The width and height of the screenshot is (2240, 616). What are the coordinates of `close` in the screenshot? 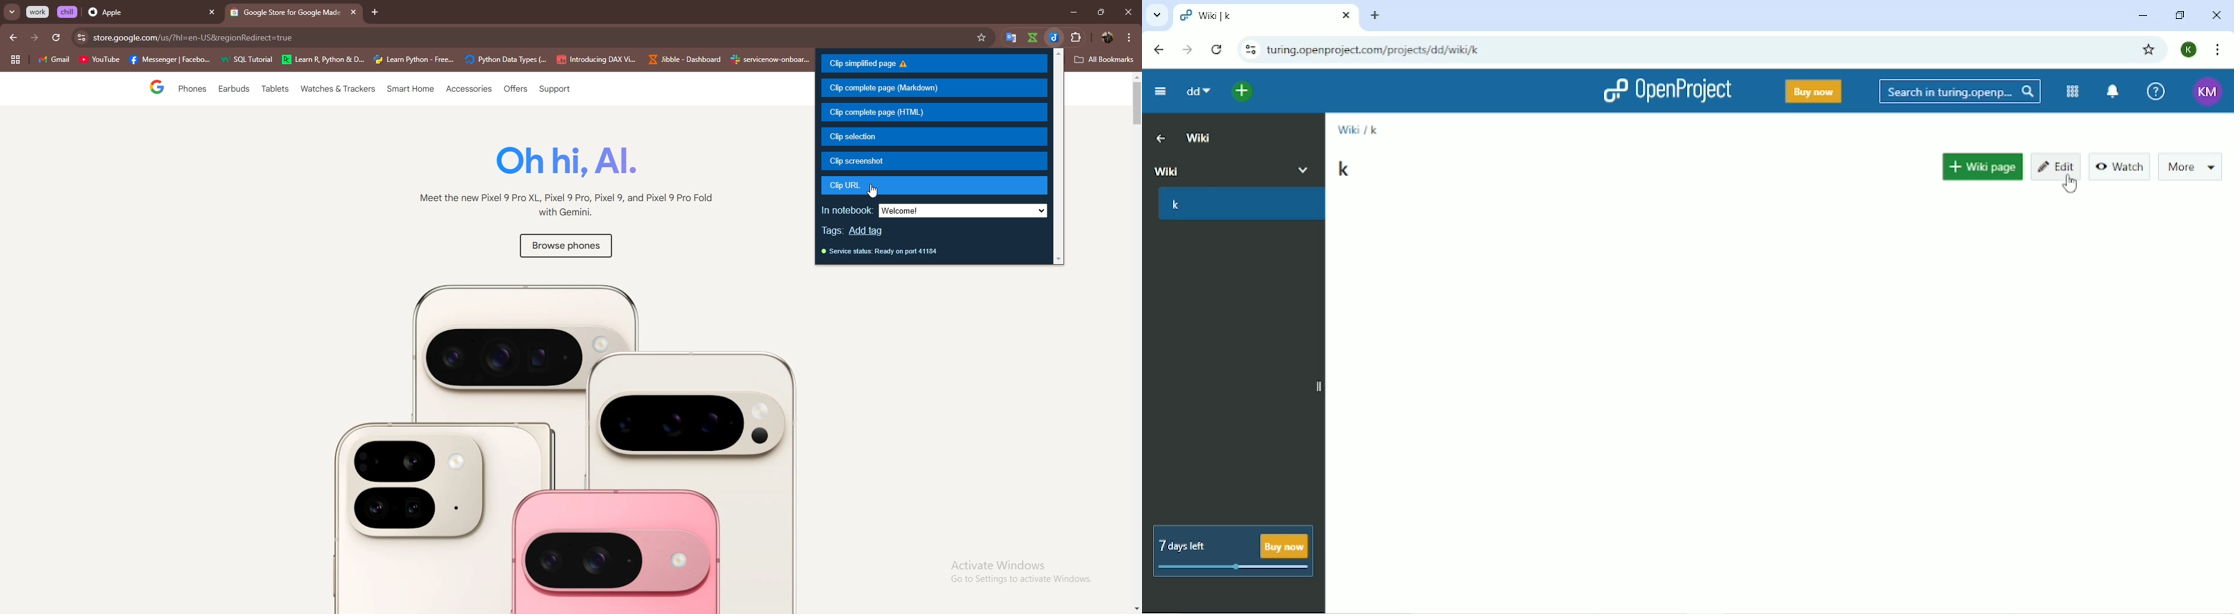 It's located at (1340, 14).